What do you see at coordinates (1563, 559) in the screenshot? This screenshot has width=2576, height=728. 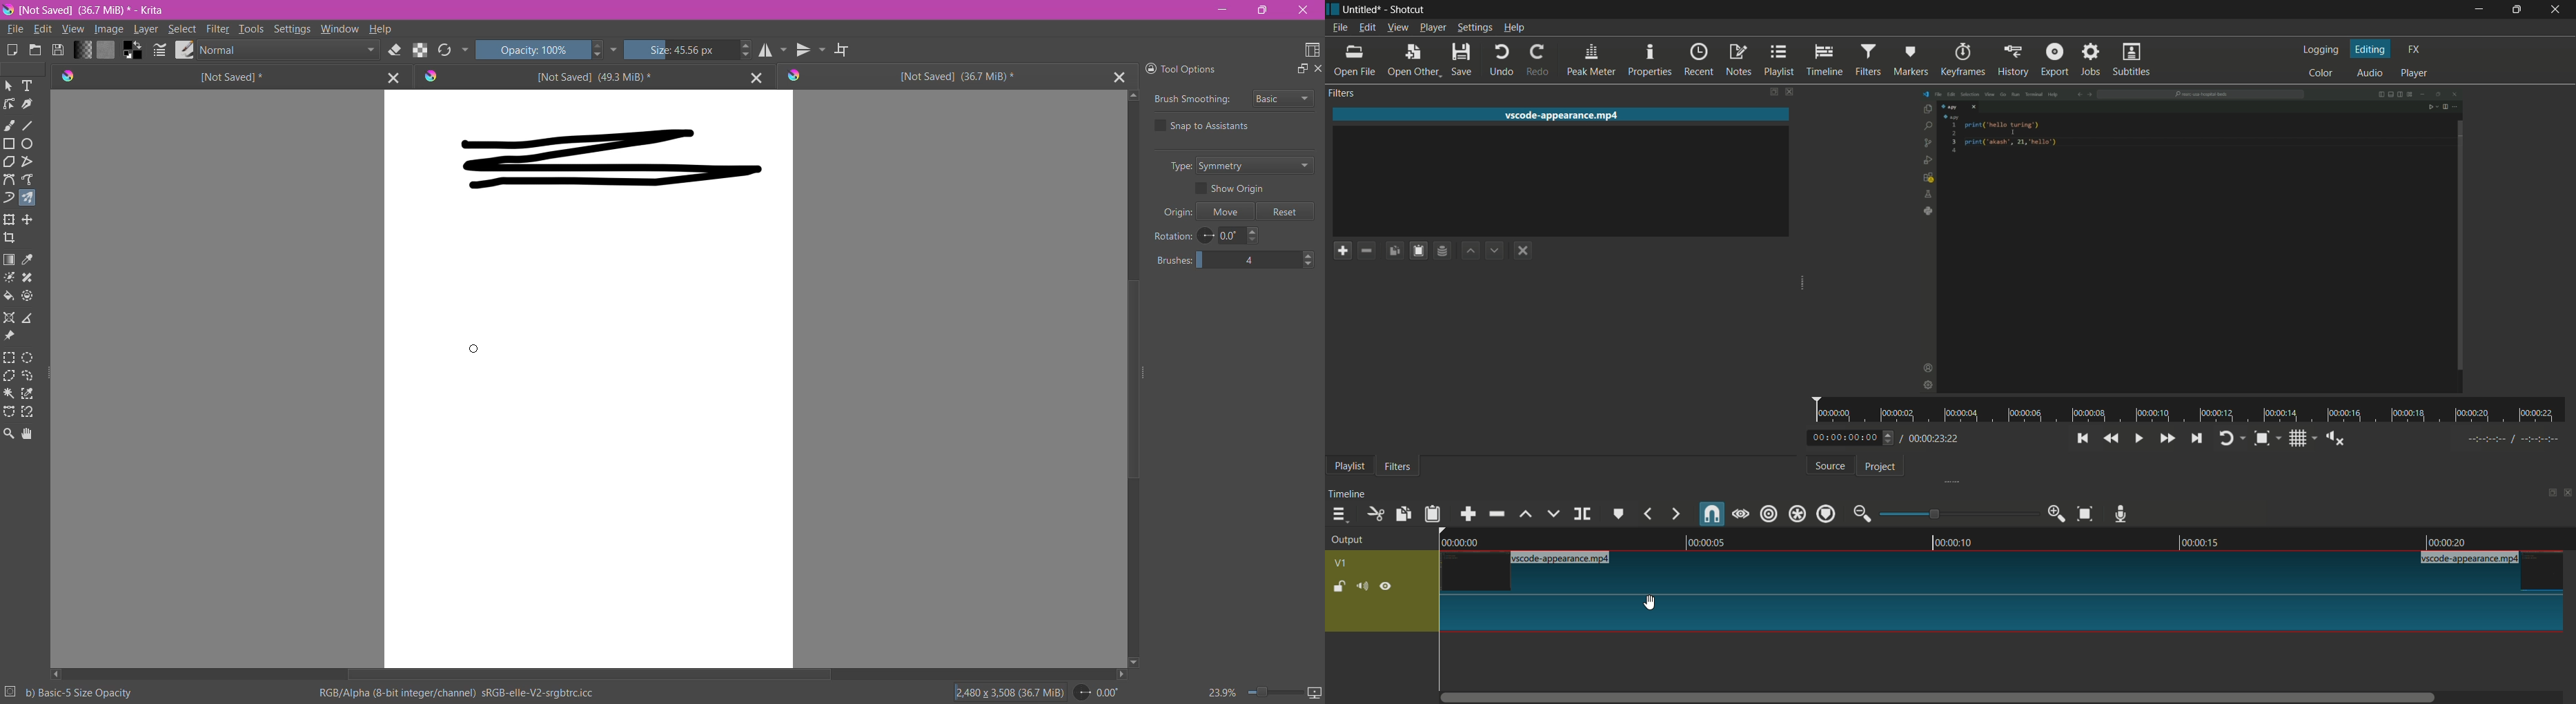 I see `Bl <code-appearance mp4 [8` at bounding box center [1563, 559].